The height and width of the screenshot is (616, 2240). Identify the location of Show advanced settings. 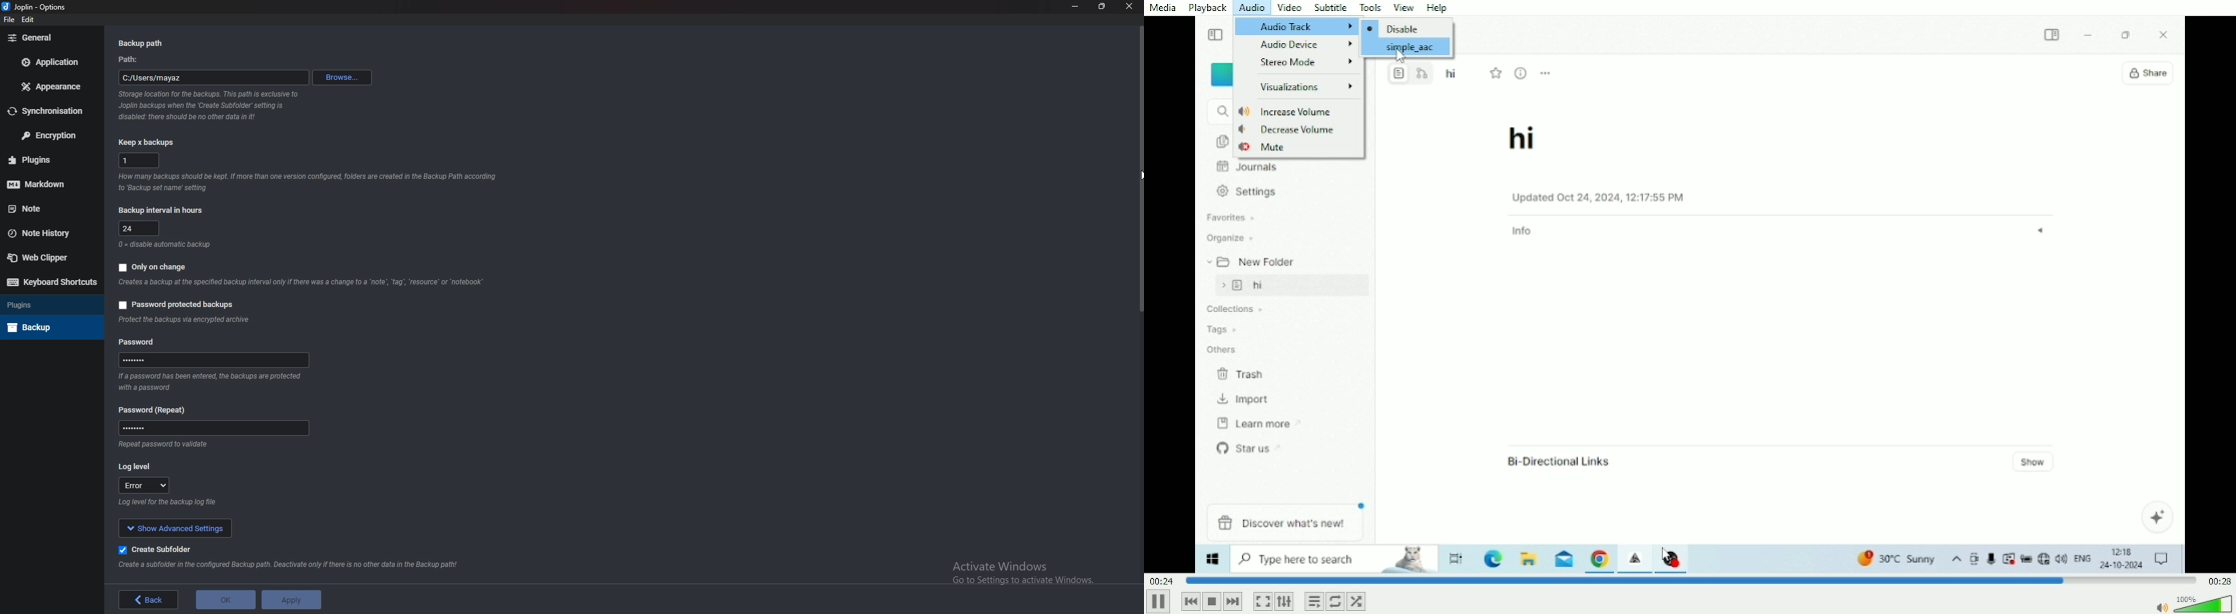
(176, 527).